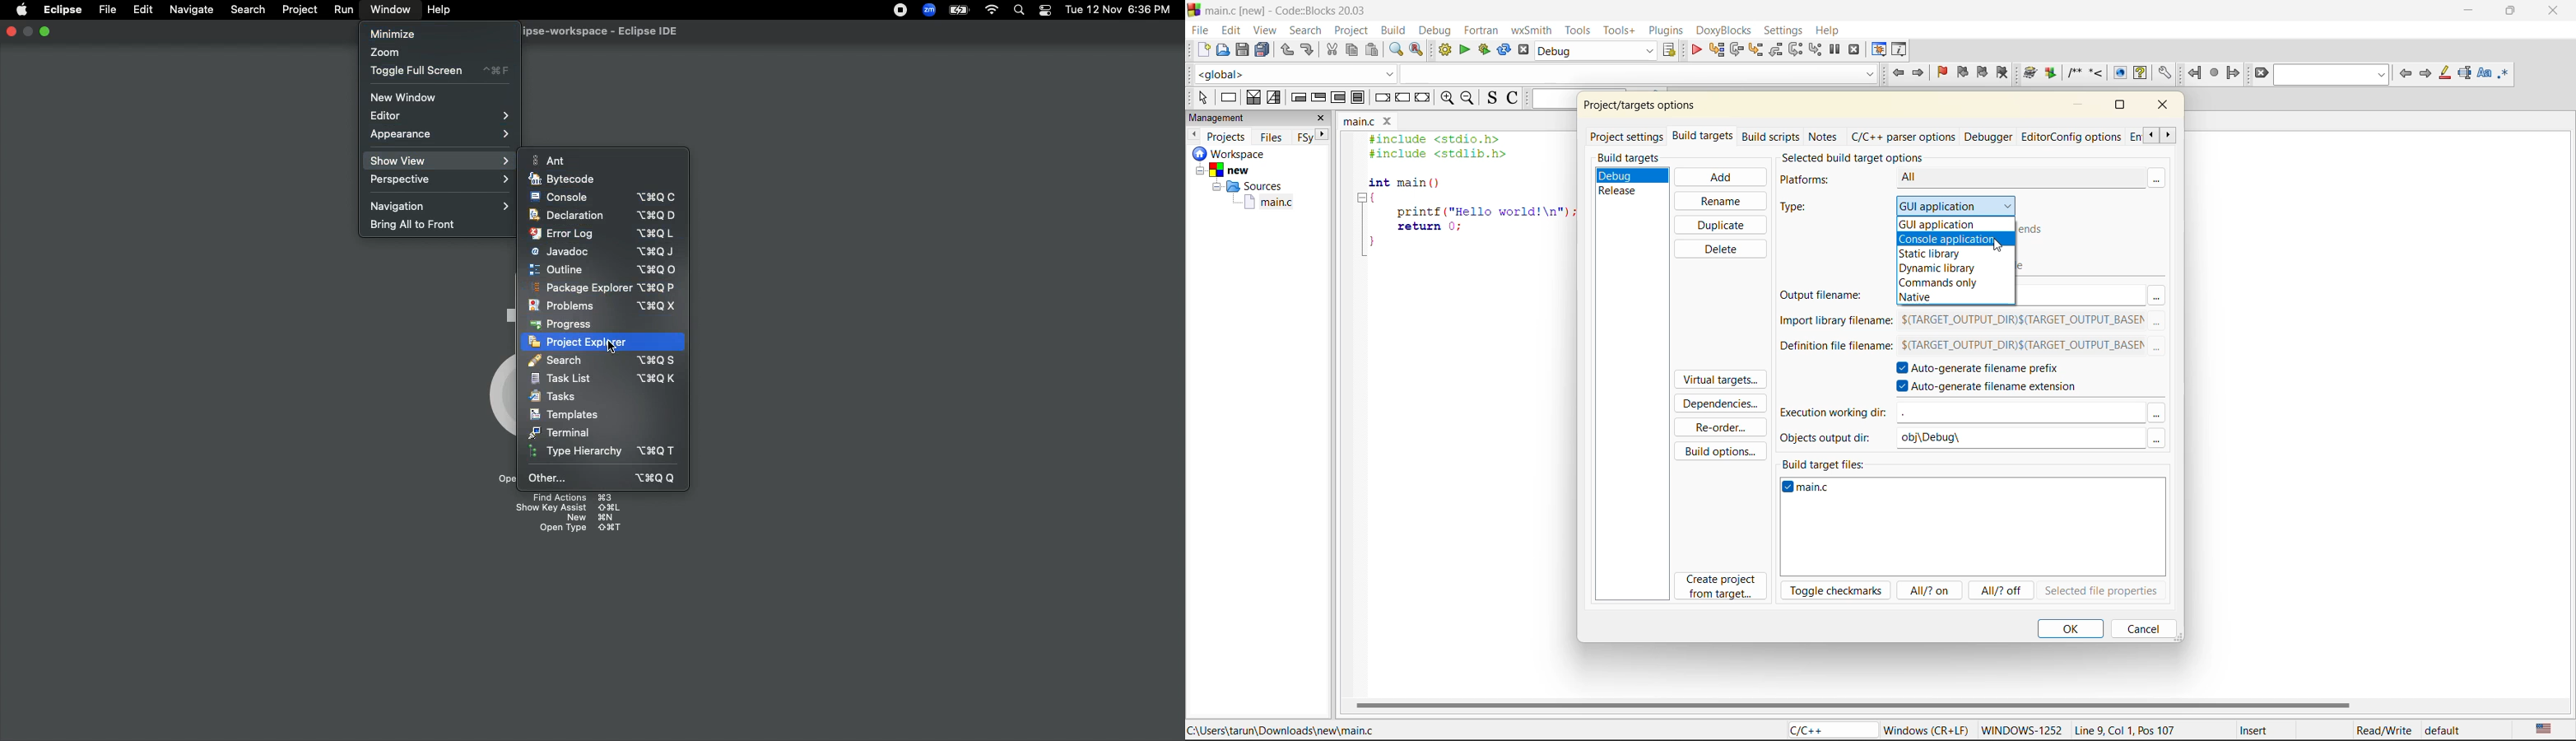 The width and height of the screenshot is (2576, 756). I want to click on undo, so click(1285, 50).